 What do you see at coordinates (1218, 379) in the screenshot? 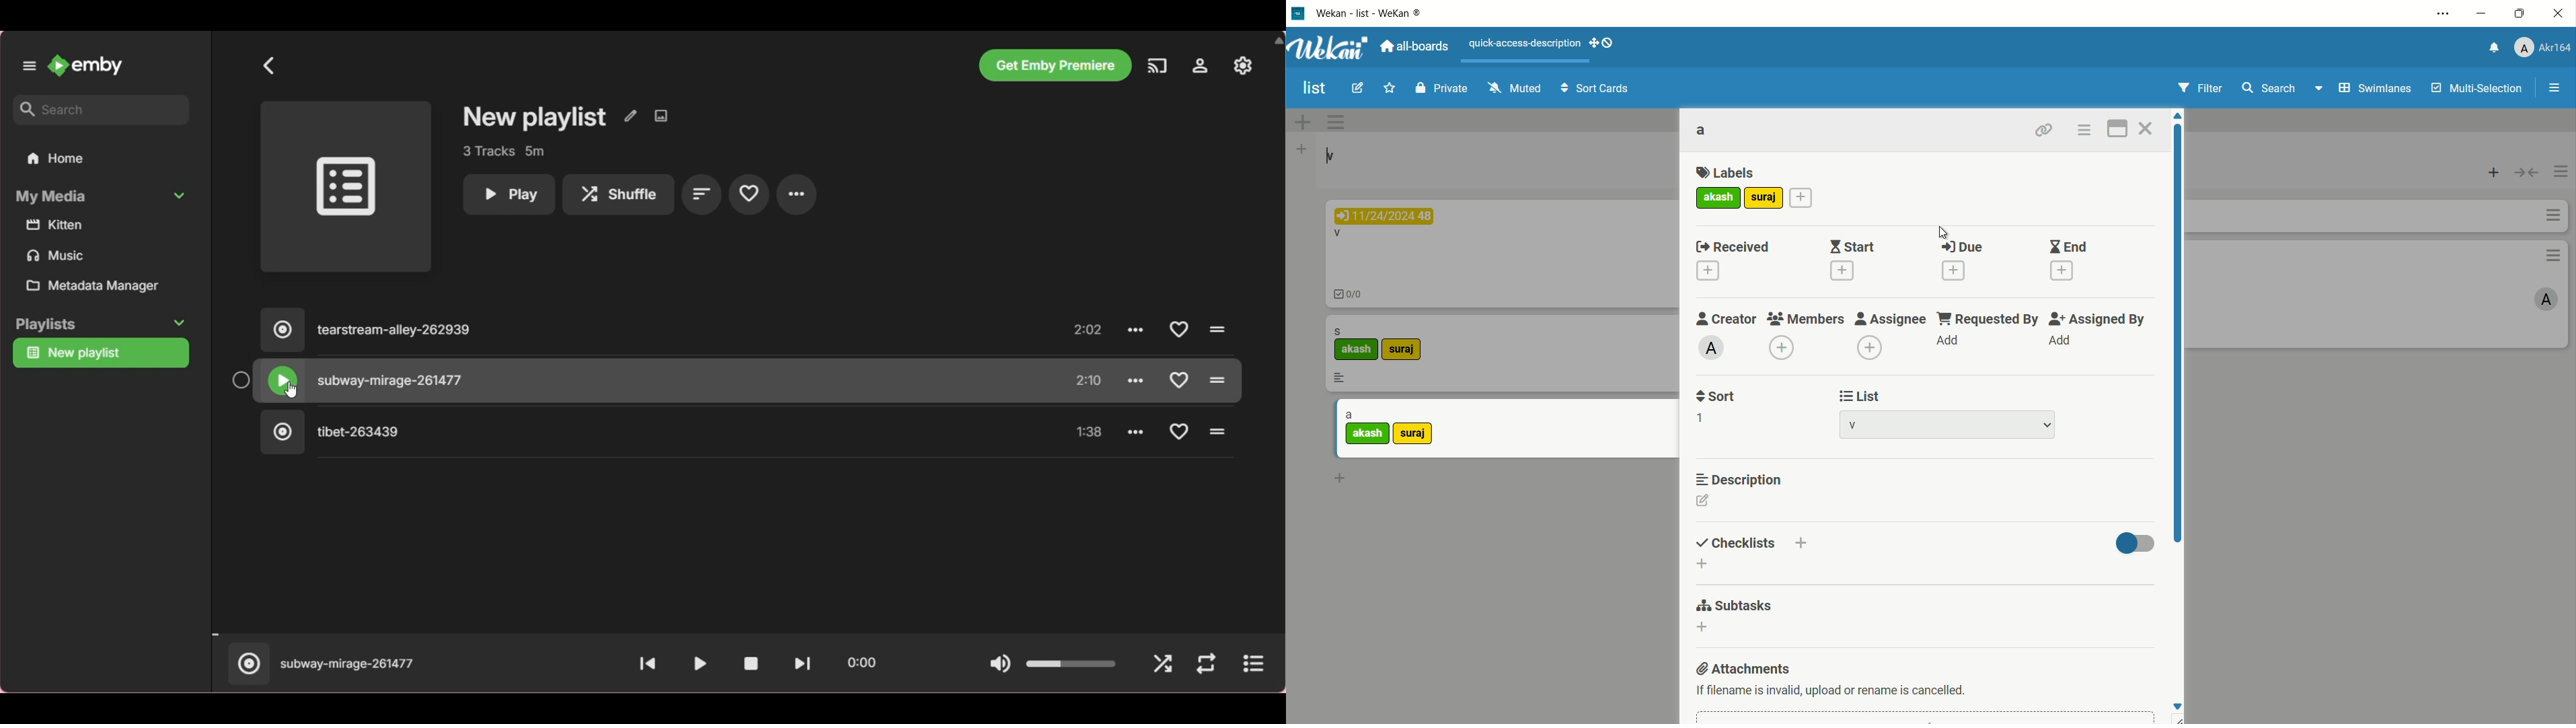
I see `Click to play respective song` at bounding box center [1218, 379].